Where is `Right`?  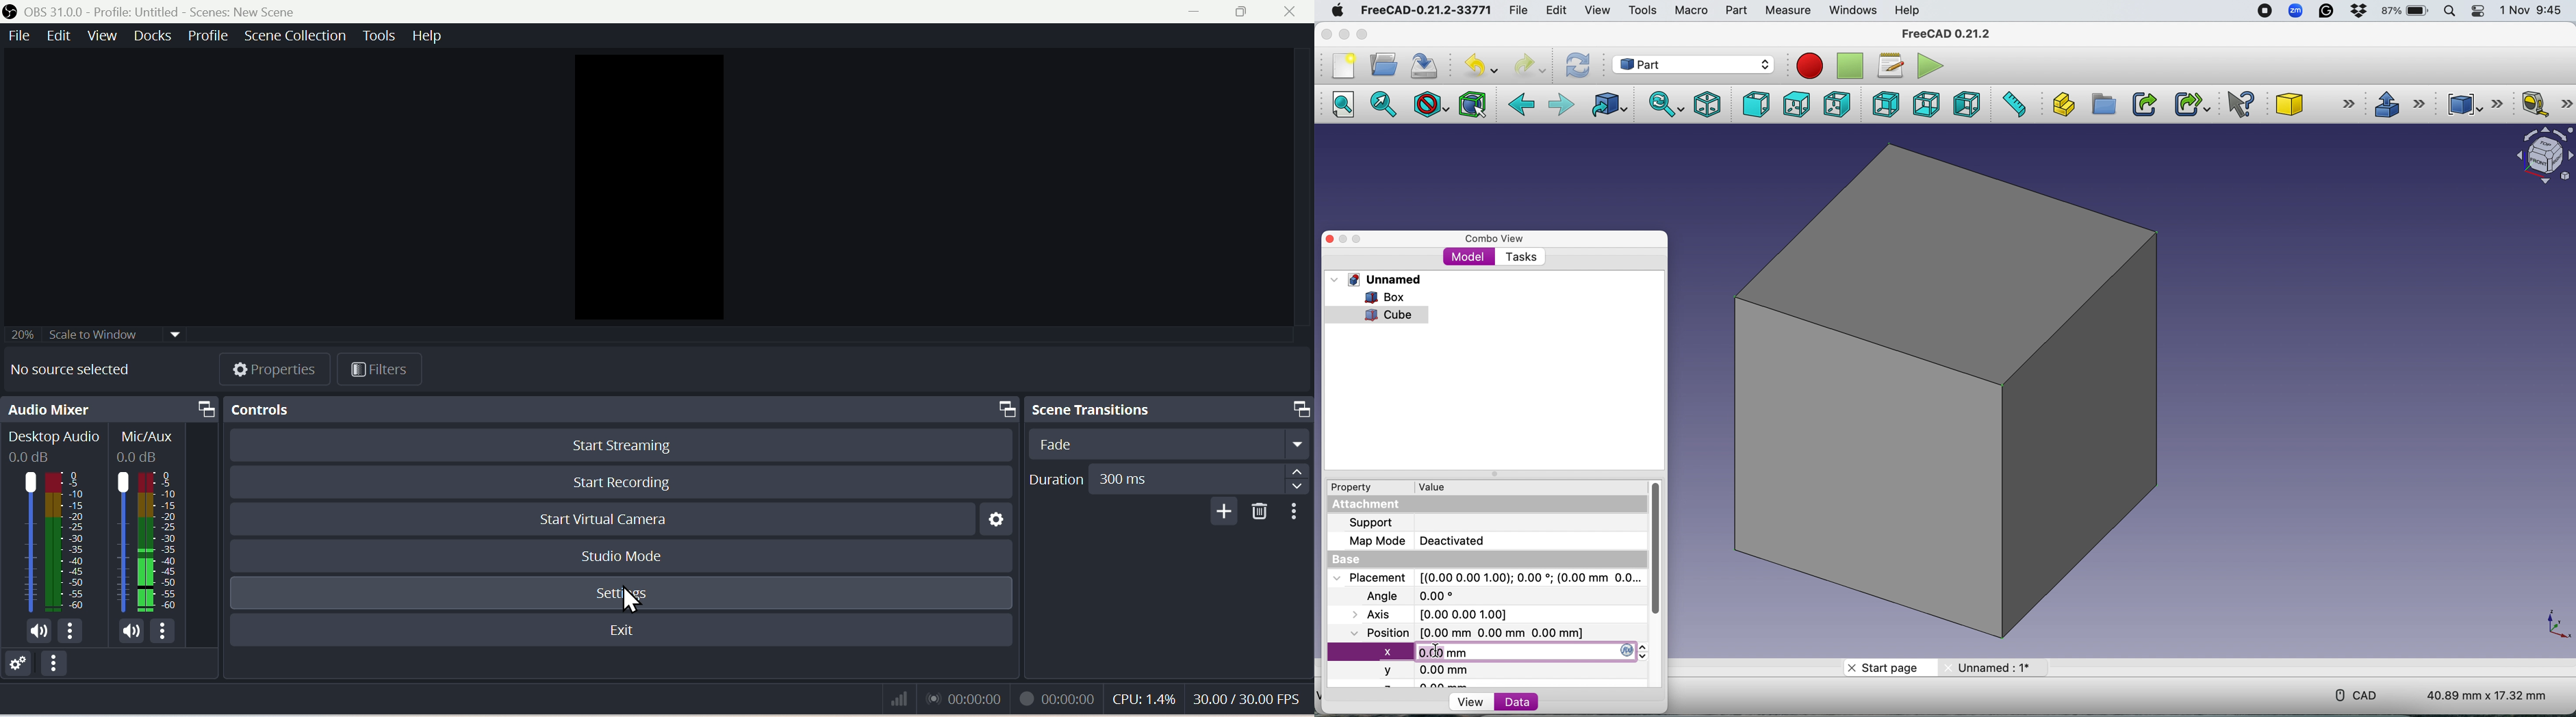
Right is located at coordinates (1837, 106).